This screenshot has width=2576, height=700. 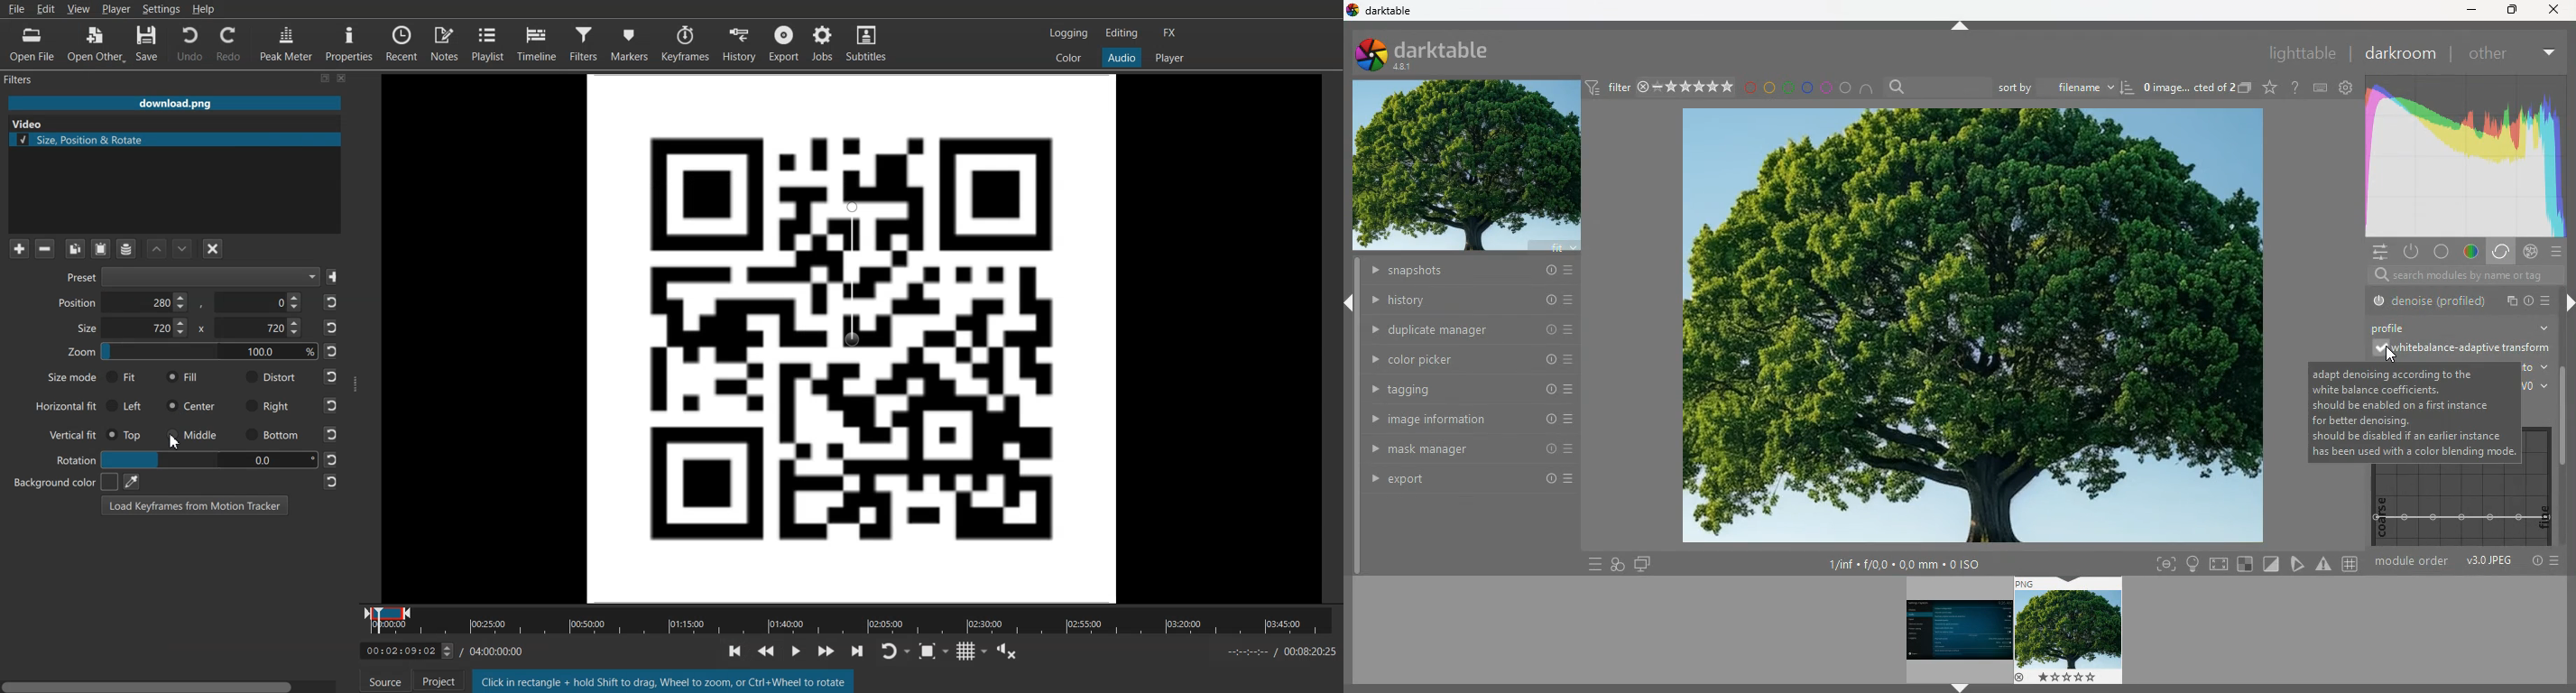 I want to click on color picker, so click(x=1463, y=358).